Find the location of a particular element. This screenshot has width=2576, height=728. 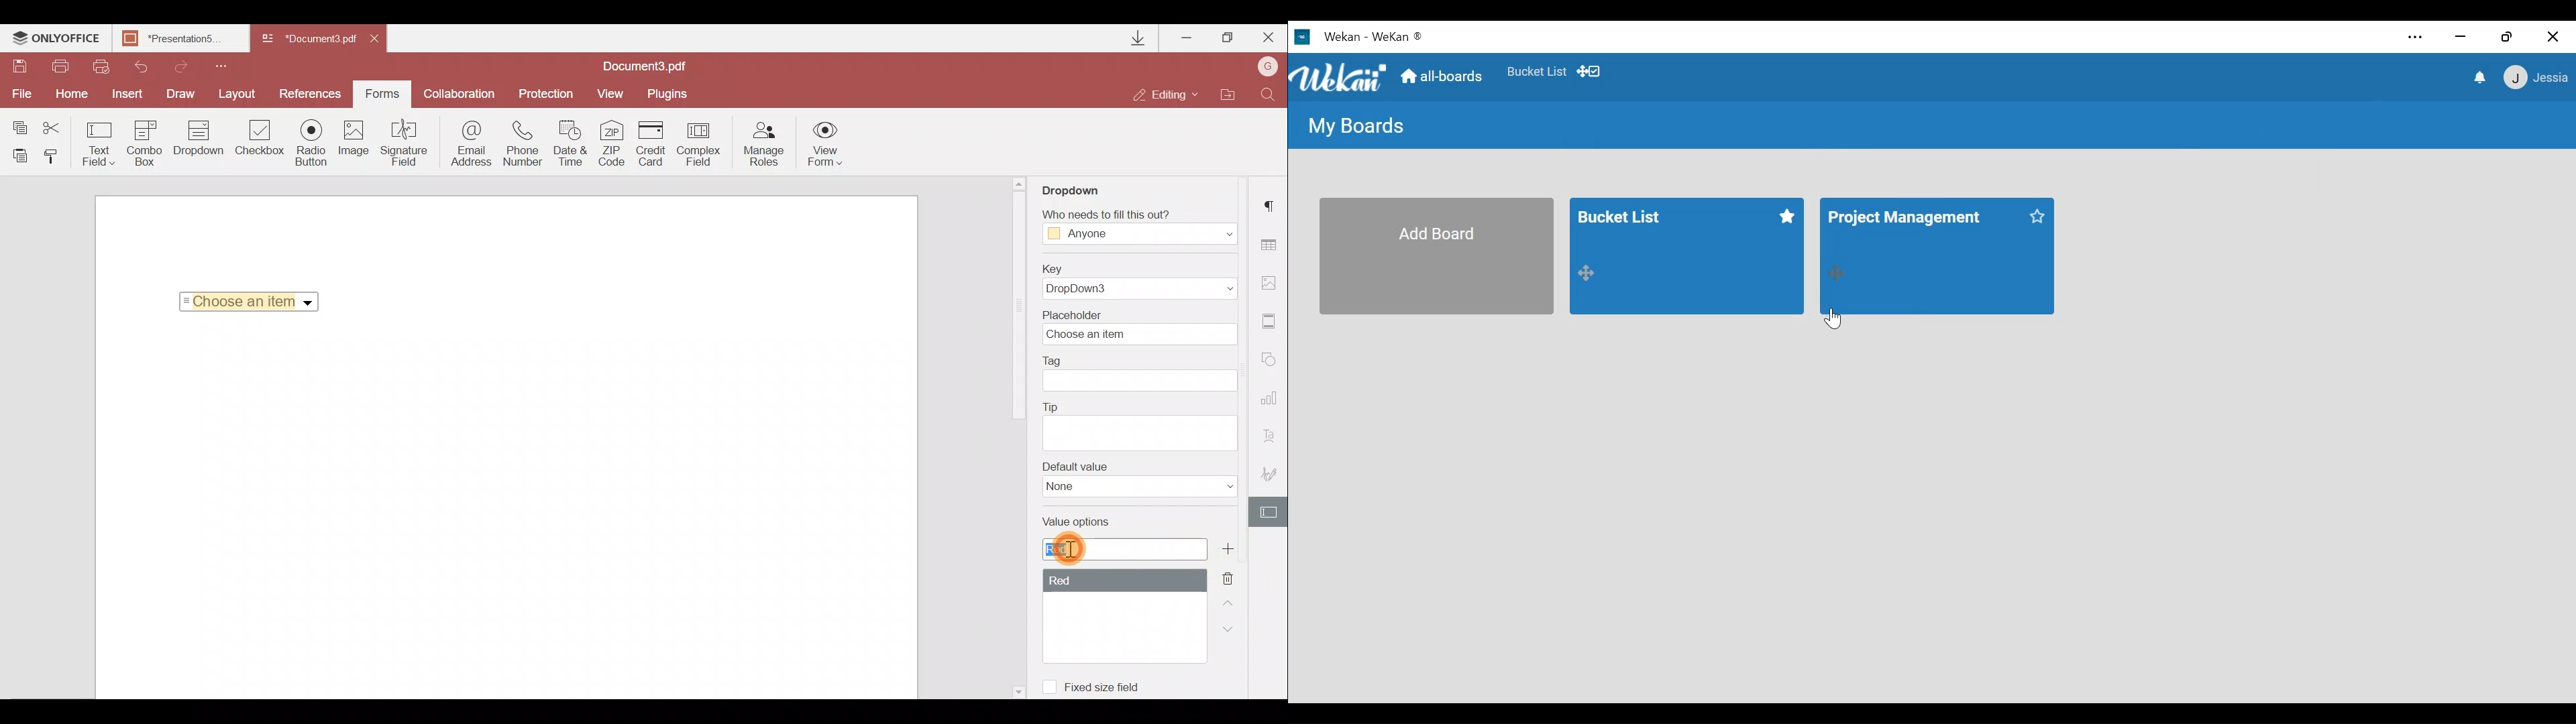

Find is located at coordinates (1271, 94).